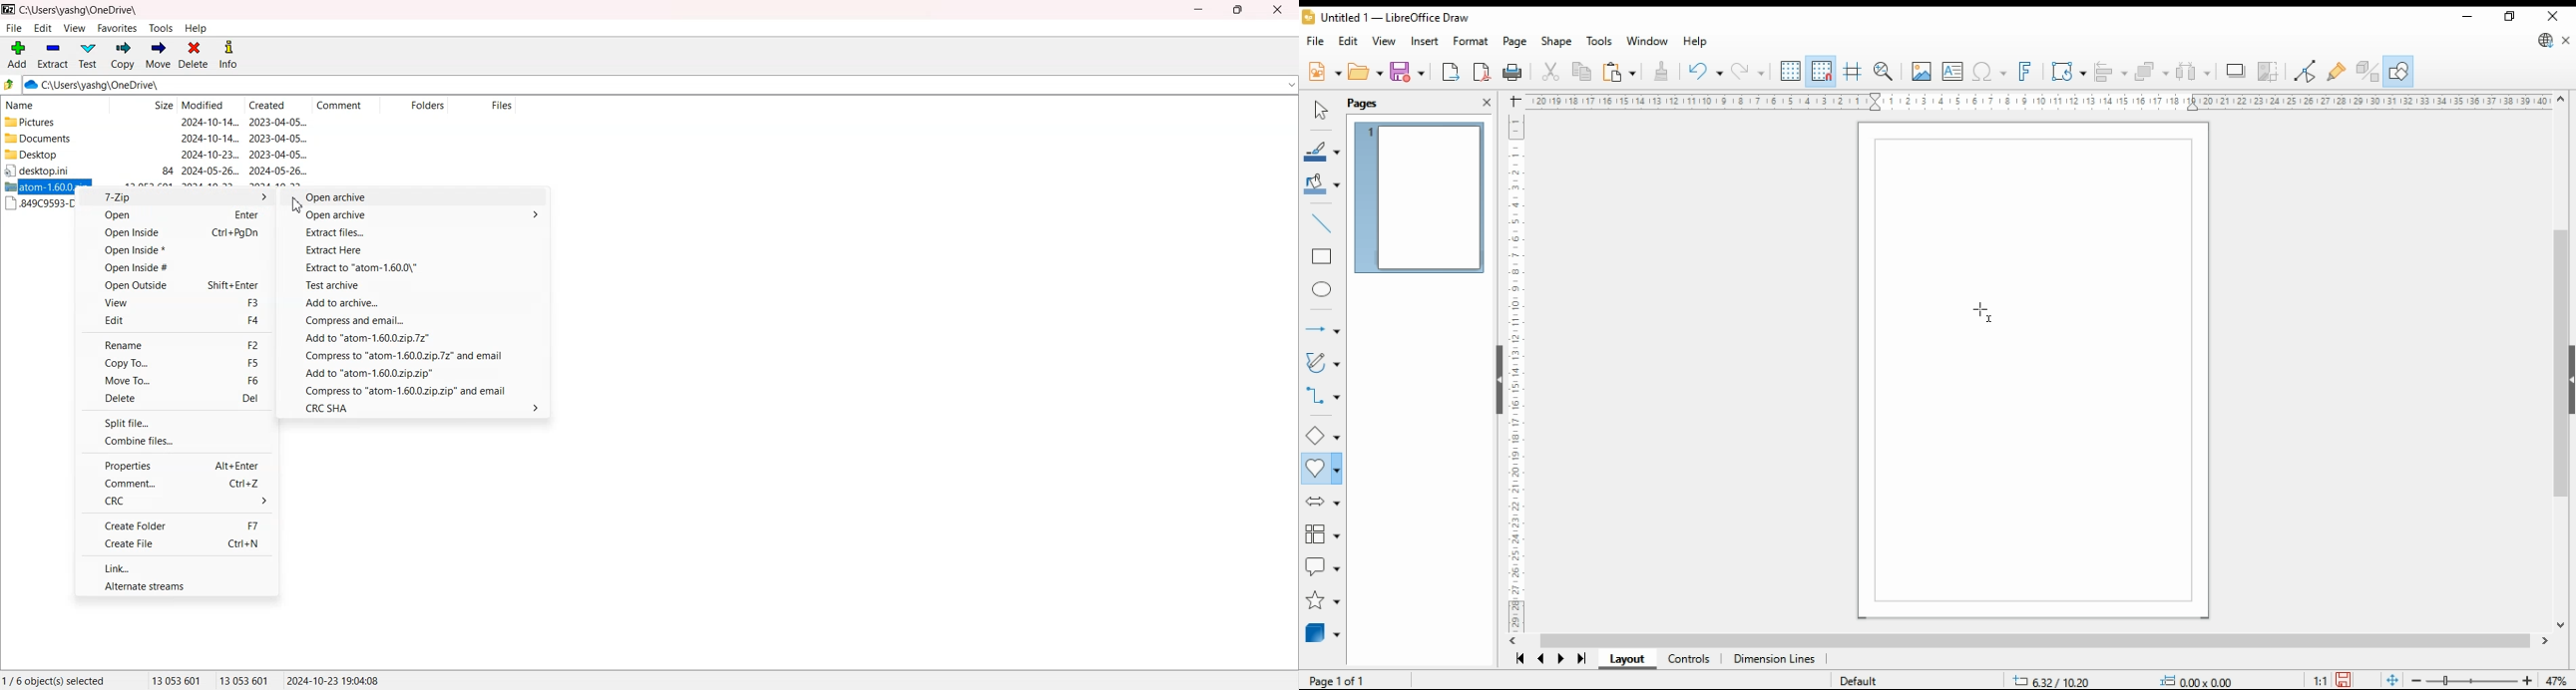 The image size is (2576, 700). Describe the element at coordinates (1618, 72) in the screenshot. I see `paste` at that location.